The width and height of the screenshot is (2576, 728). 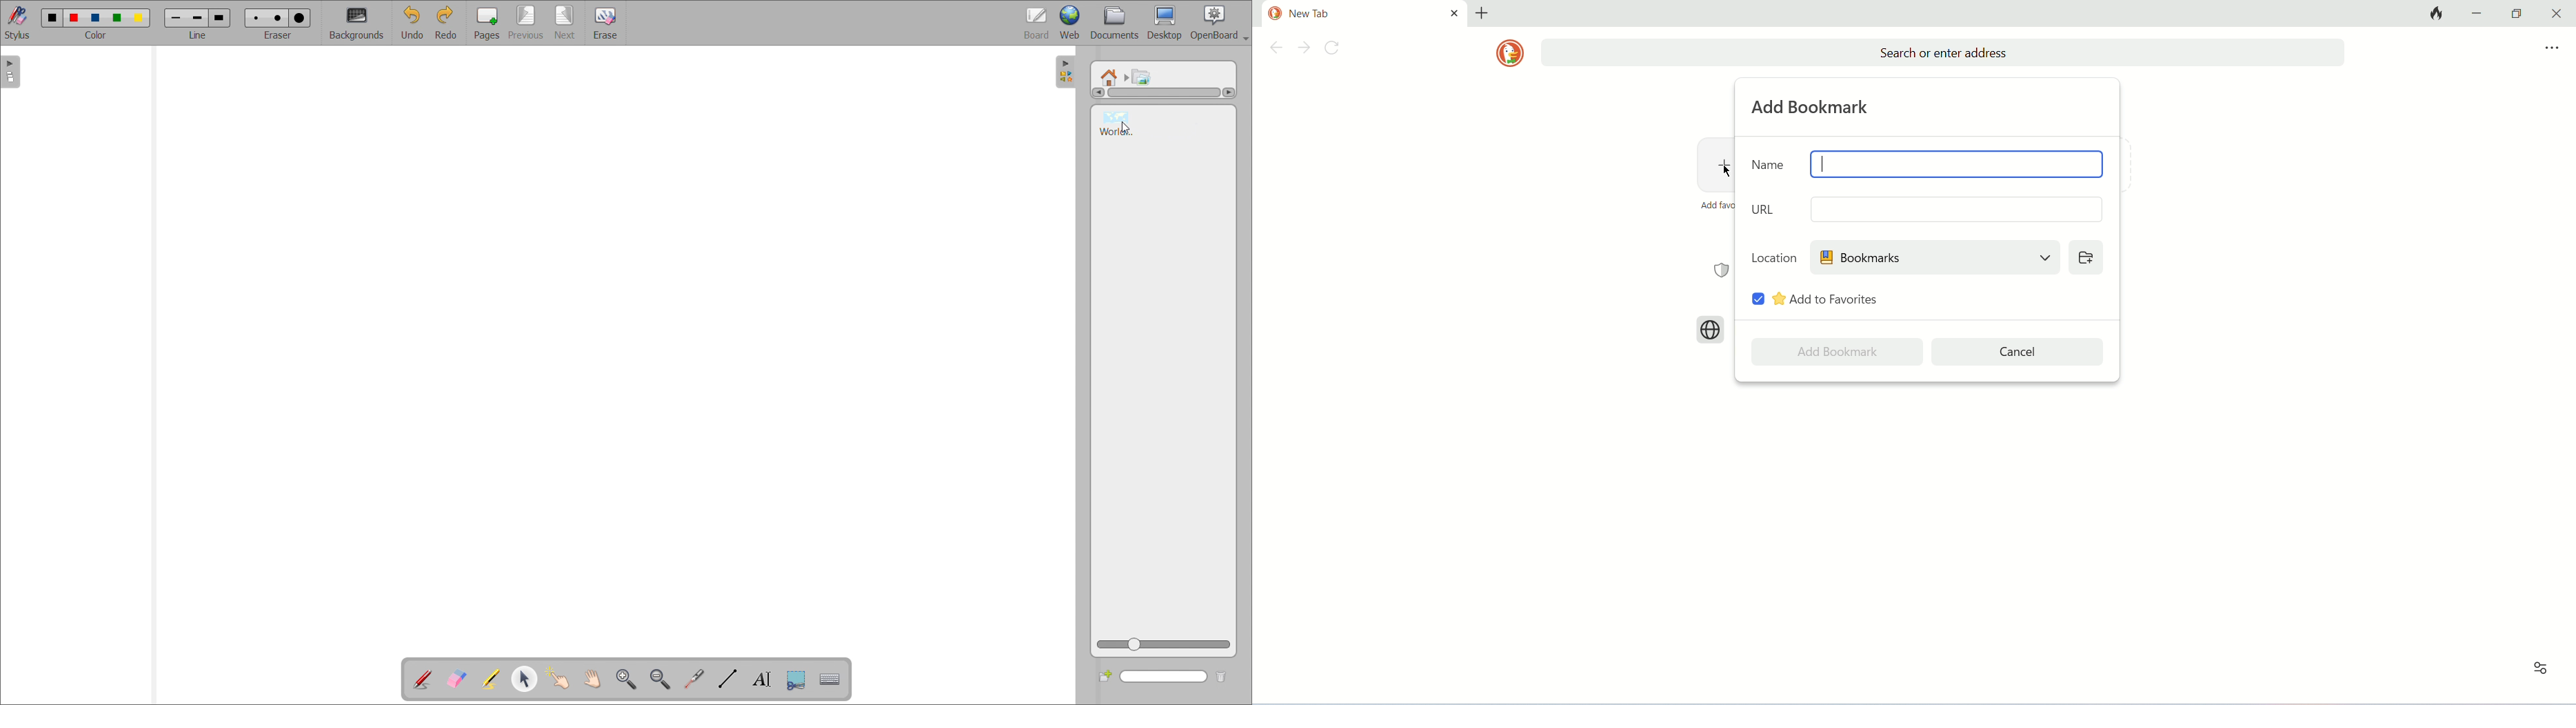 What do you see at coordinates (1115, 23) in the screenshot?
I see `documents` at bounding box center [1115, 23].